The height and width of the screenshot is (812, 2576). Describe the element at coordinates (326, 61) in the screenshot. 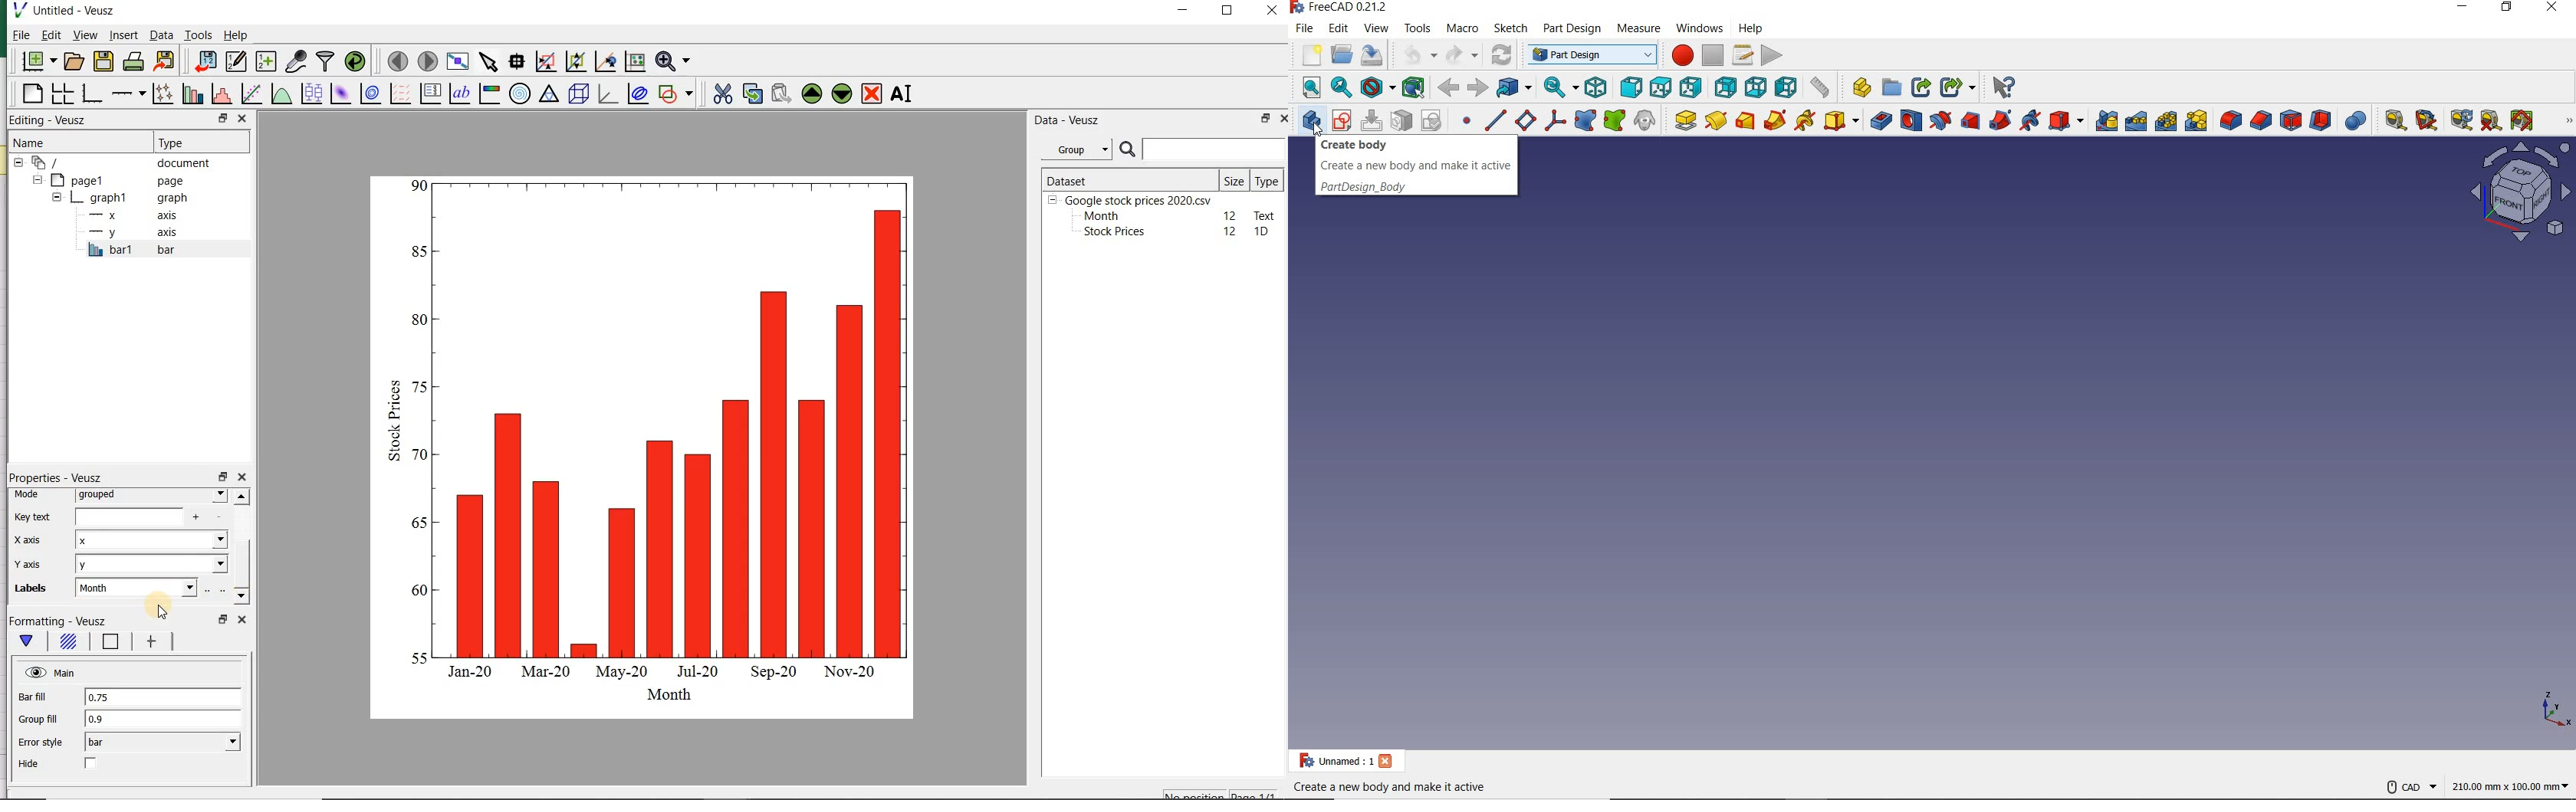

I see `filter data` at that location.